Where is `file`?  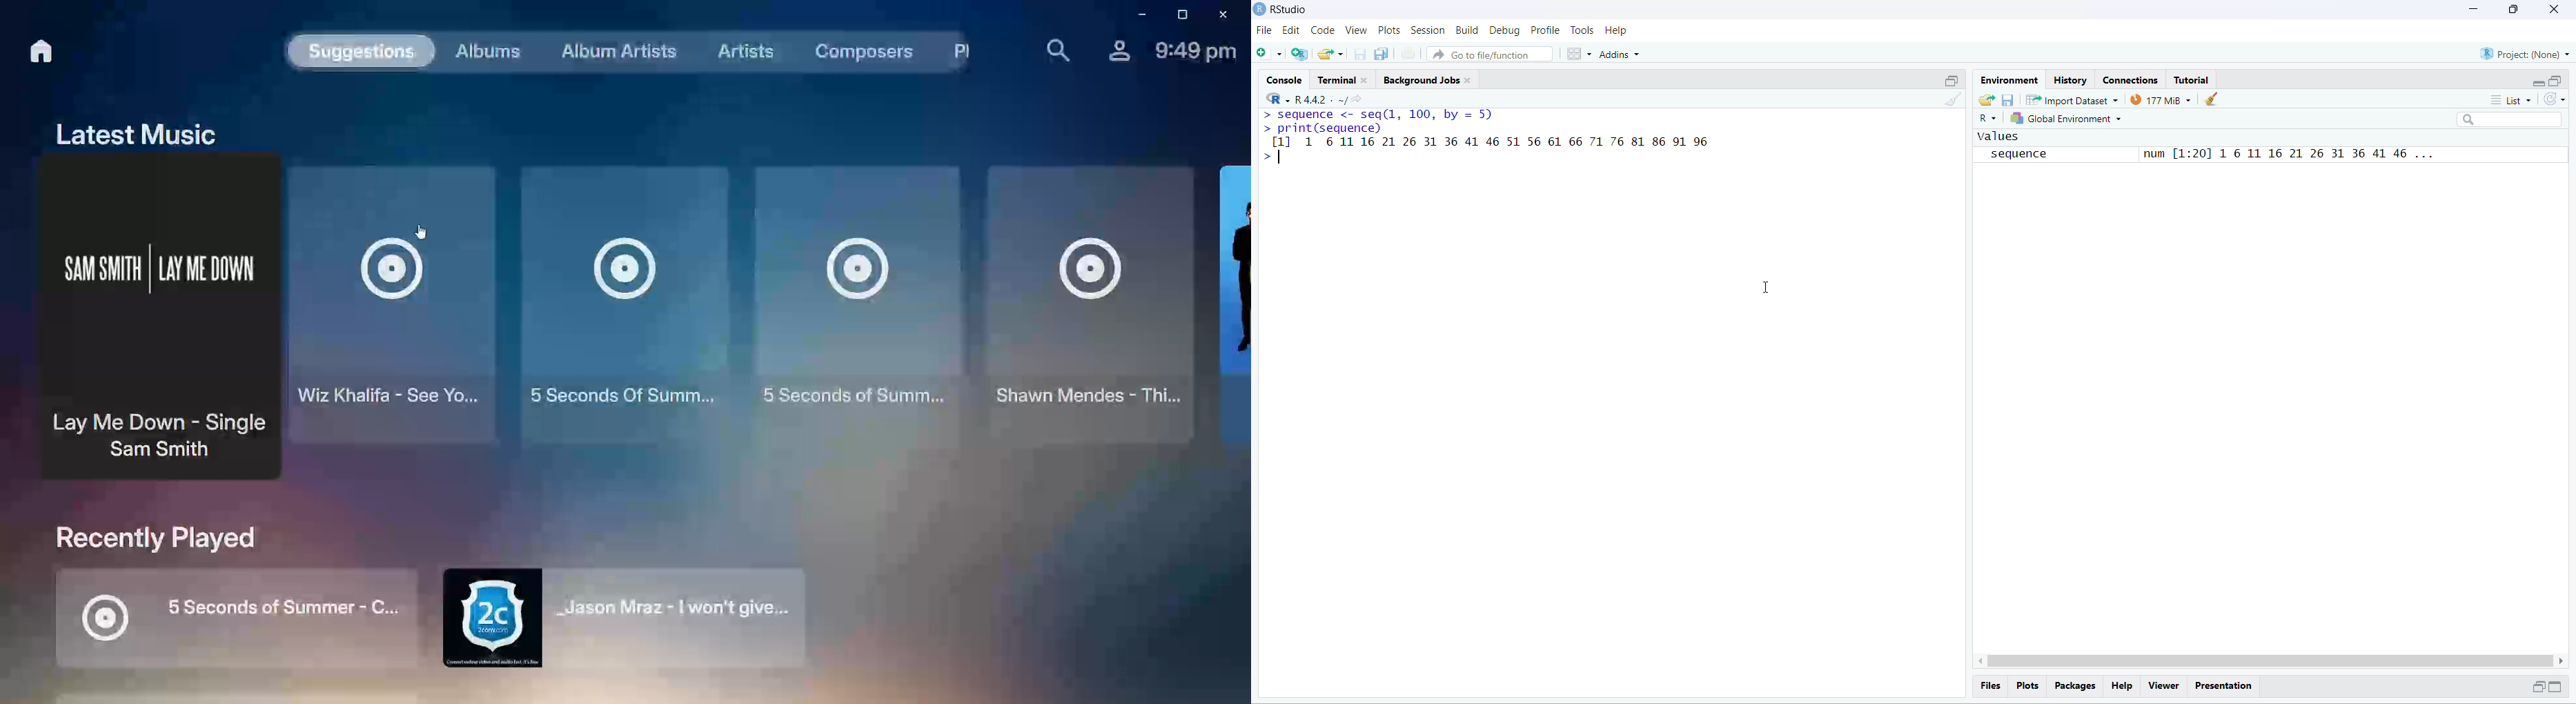 file is located at coordinates (1265, 30).